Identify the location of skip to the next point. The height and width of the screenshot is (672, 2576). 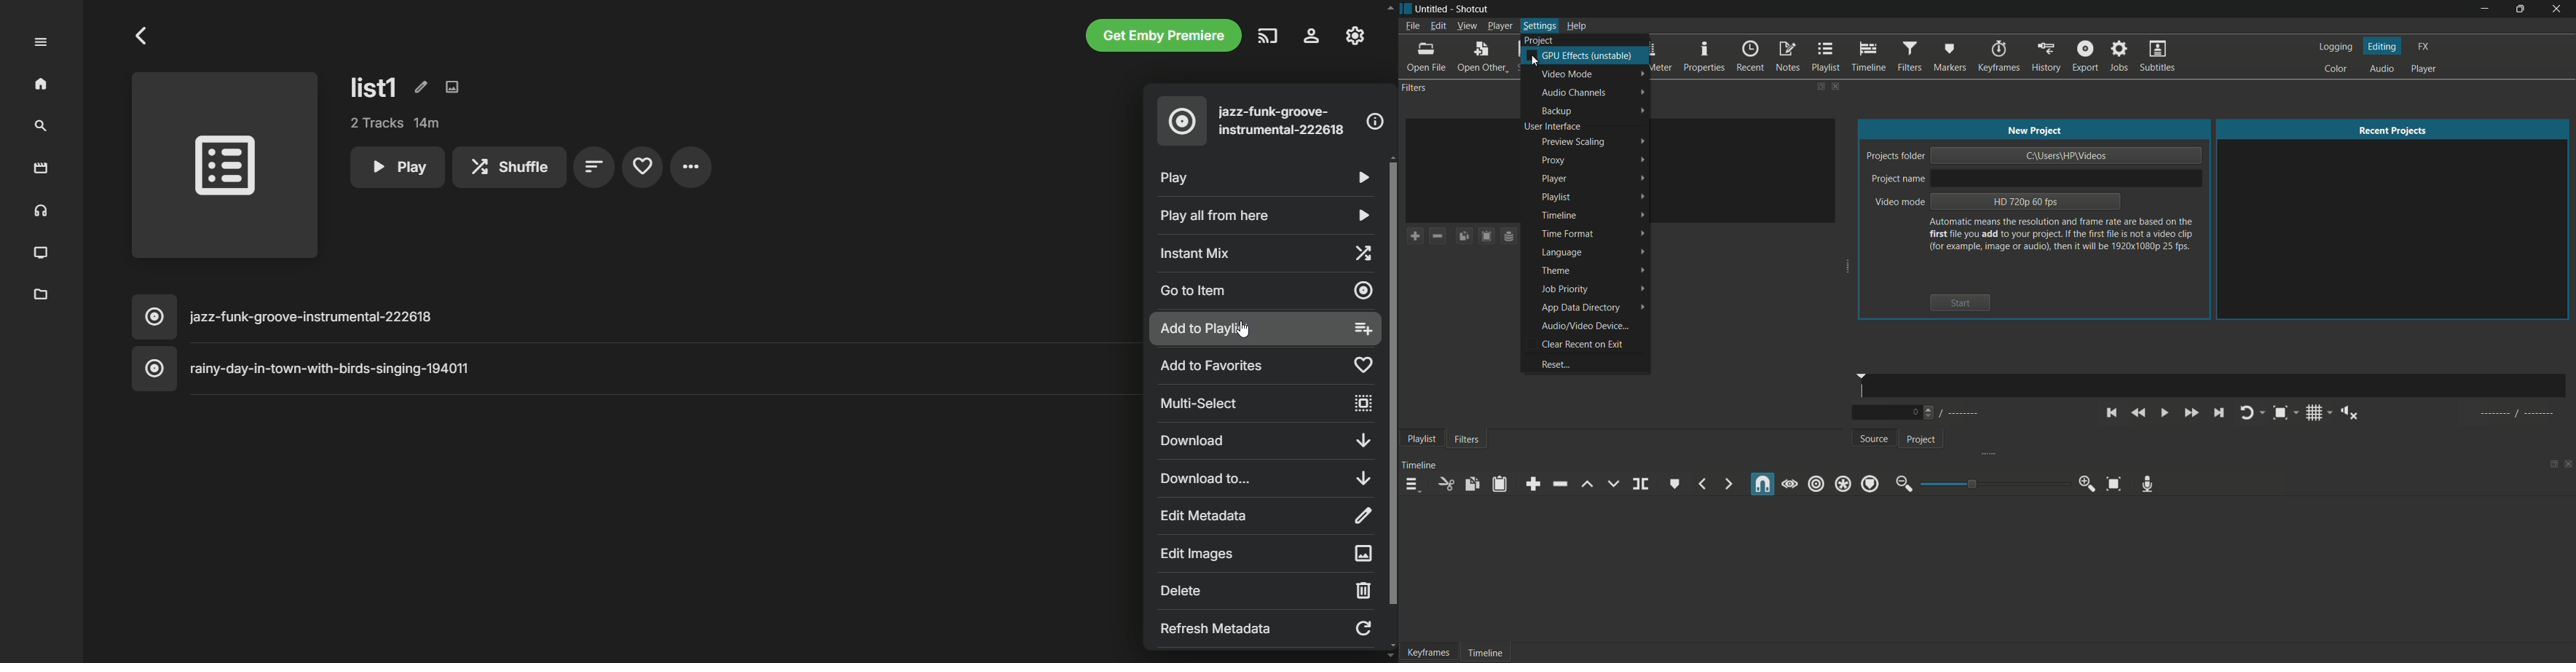
(2219, 413).